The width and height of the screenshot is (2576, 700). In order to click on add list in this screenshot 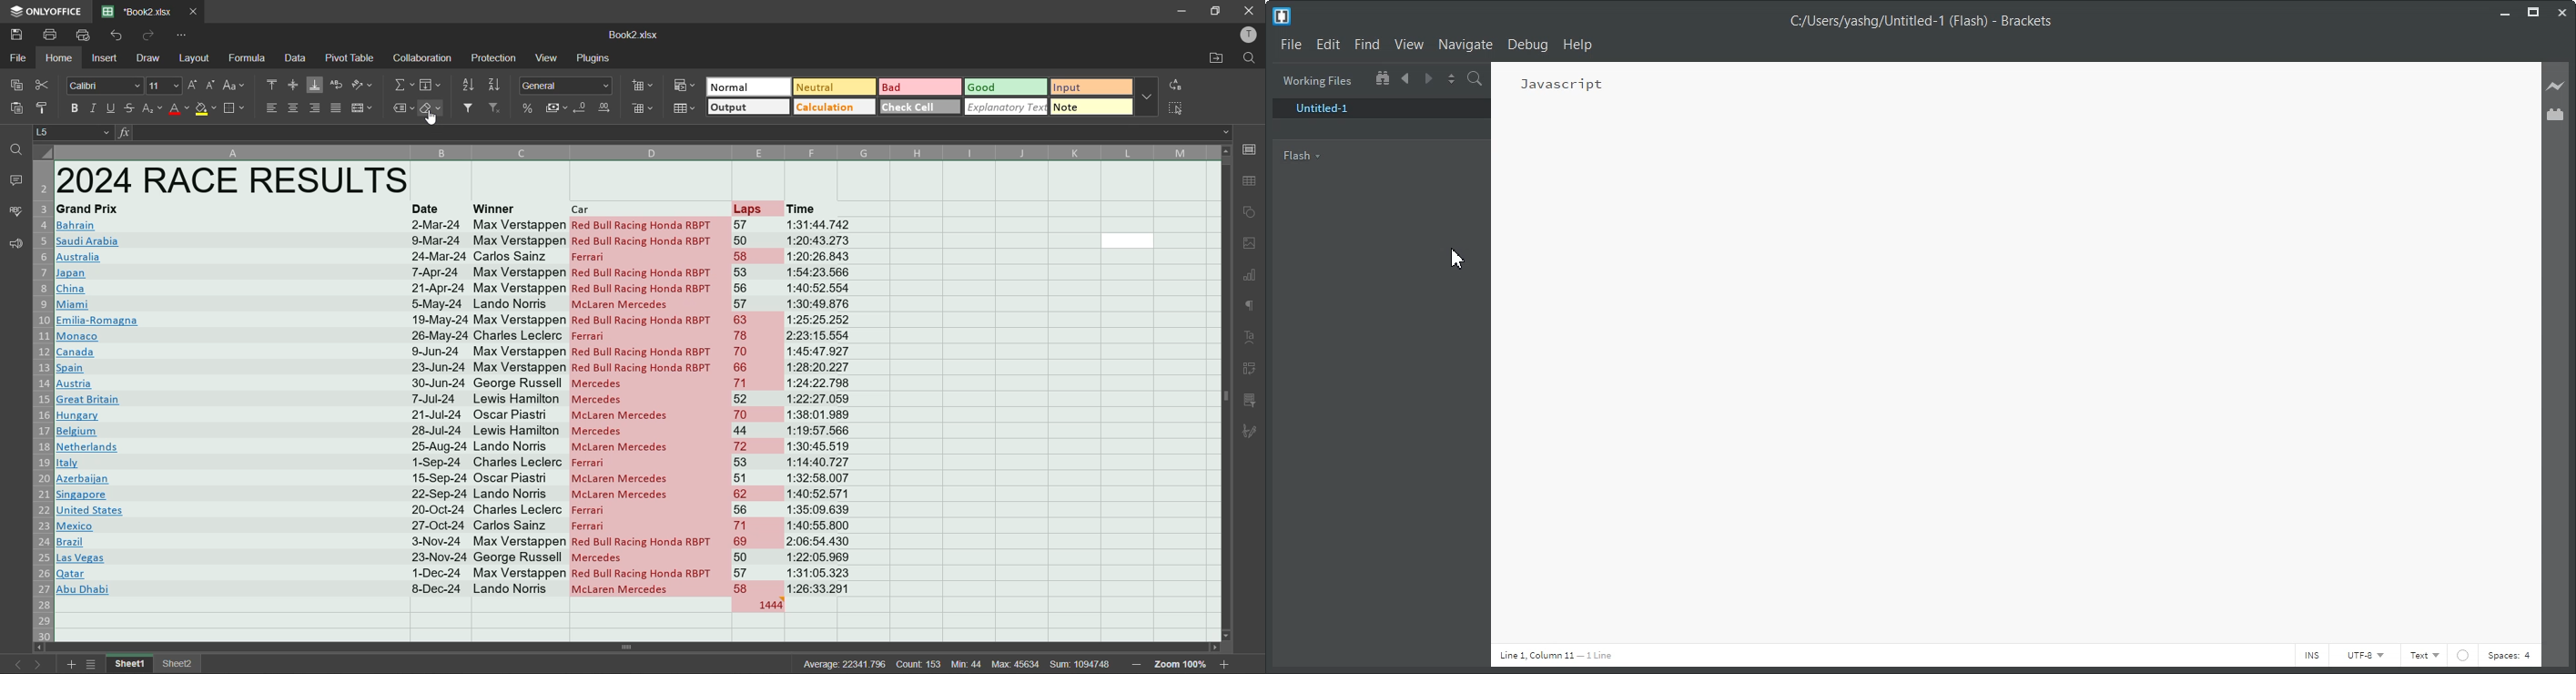, I will do `click(71, 664)`.